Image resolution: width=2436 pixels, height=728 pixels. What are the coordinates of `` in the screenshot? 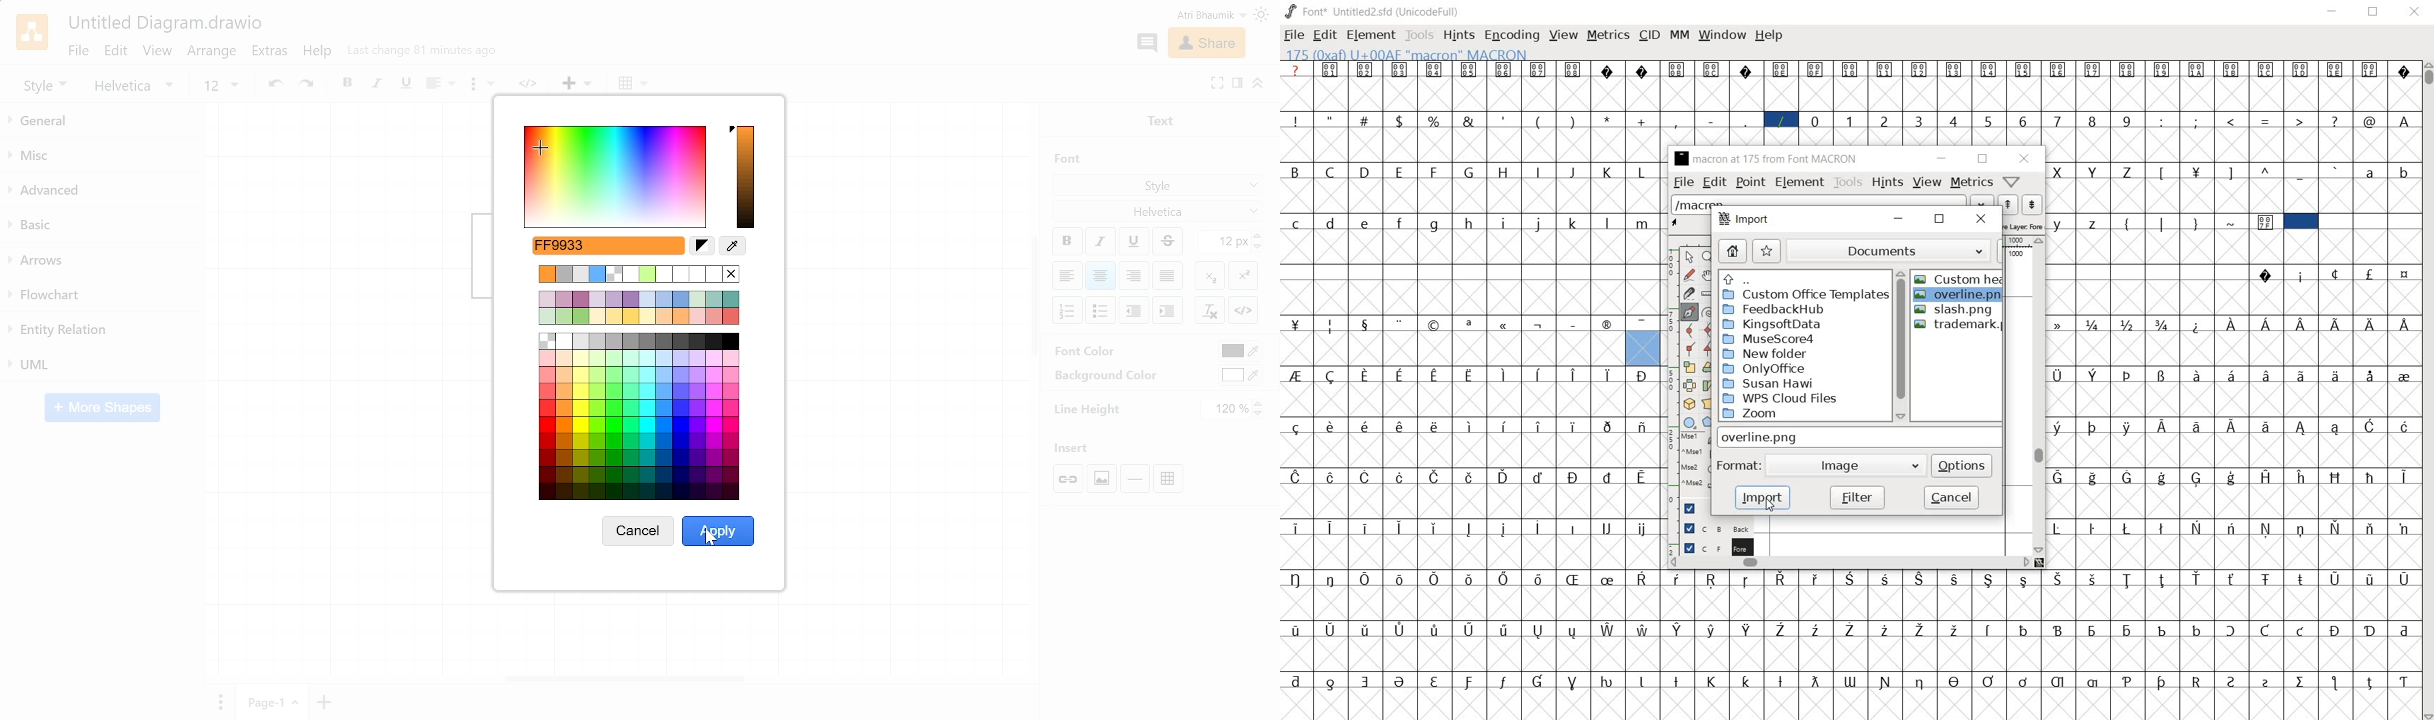 It's located at (2334, 579).